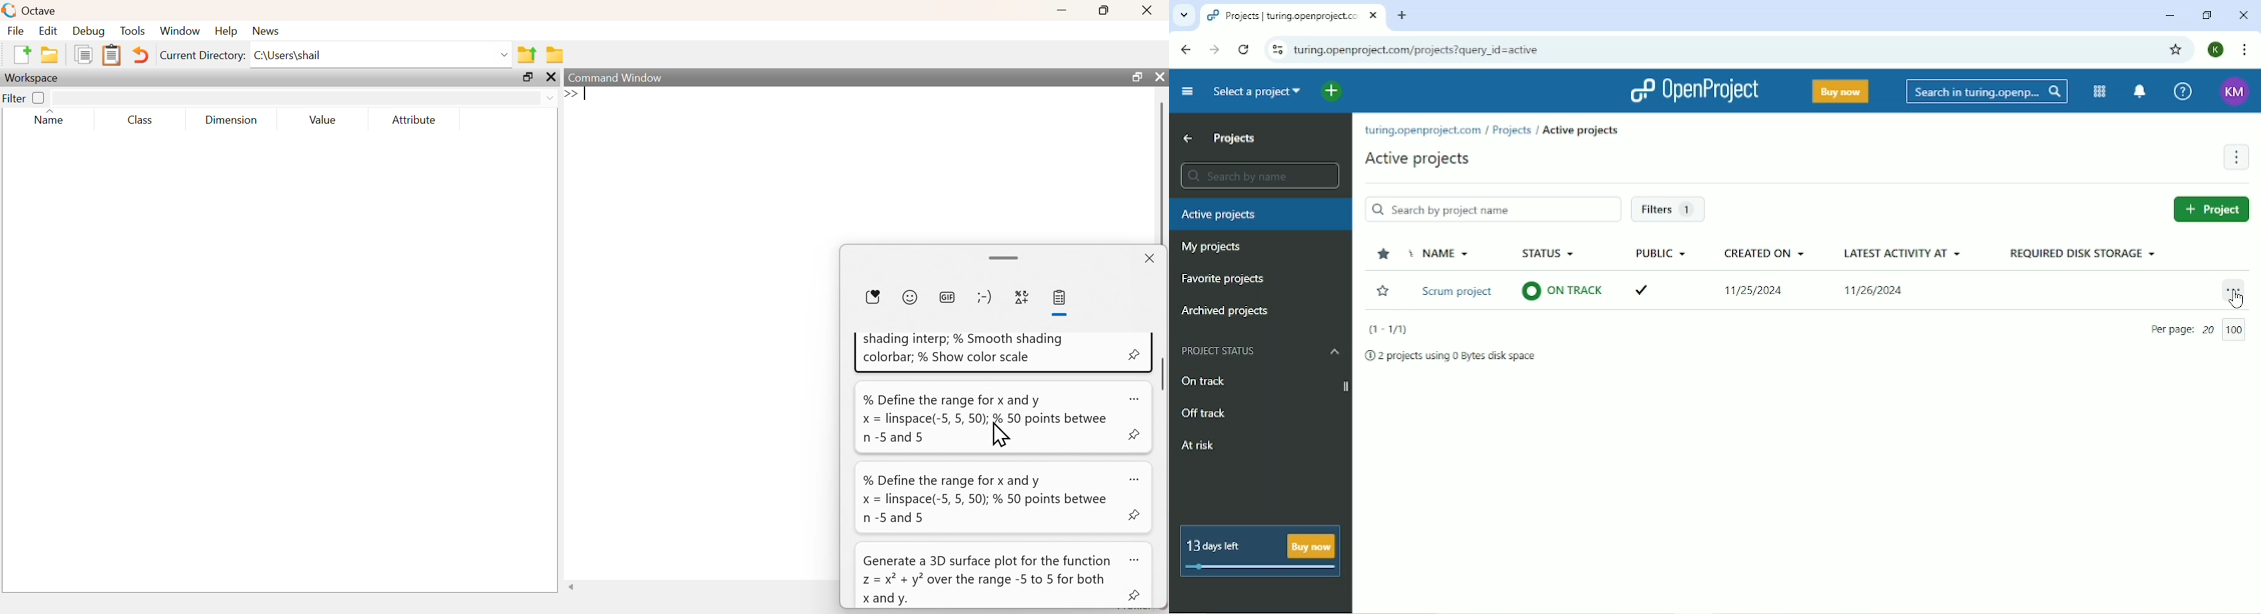  Describe the element at coordinates (33, 79) in the screenshot. I see `Workspace` at that location.